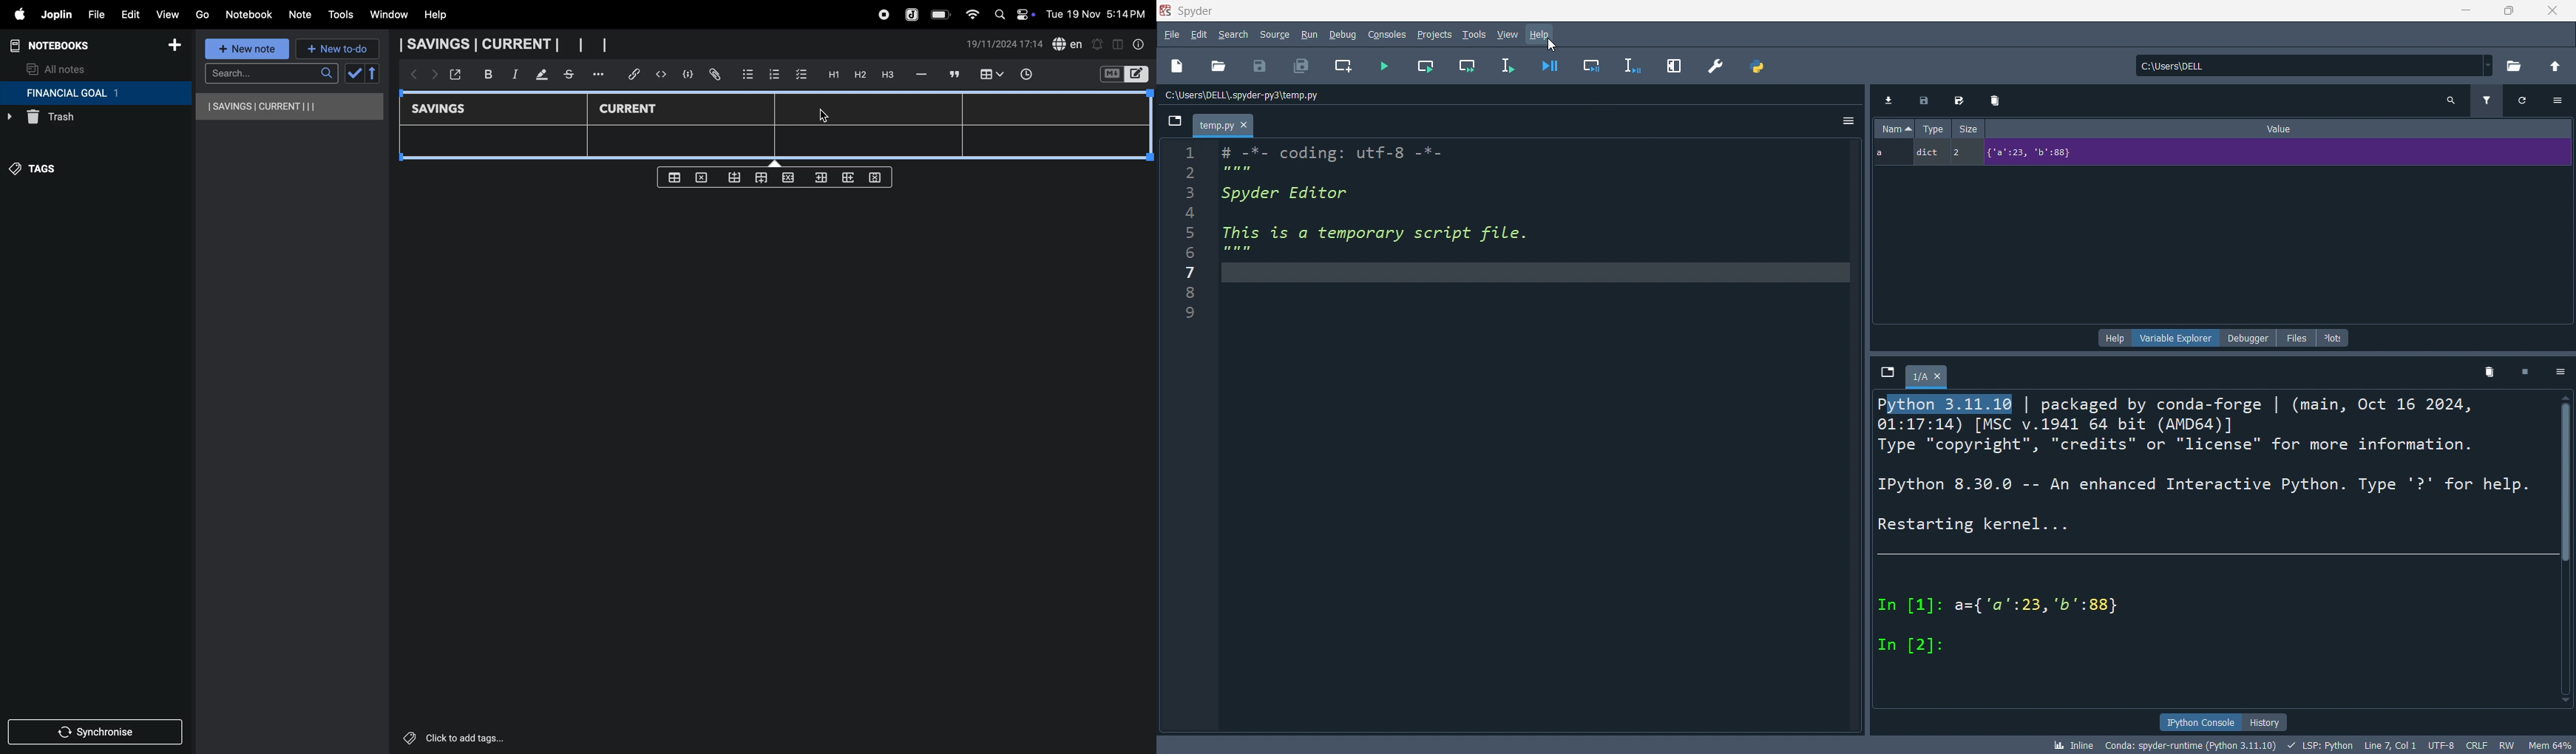 The height and width of the screenshot is (756, 2576). Describe the element at coordinates (2566, 548) in the screenshot. I see `Vertical scroll bar` at that location.